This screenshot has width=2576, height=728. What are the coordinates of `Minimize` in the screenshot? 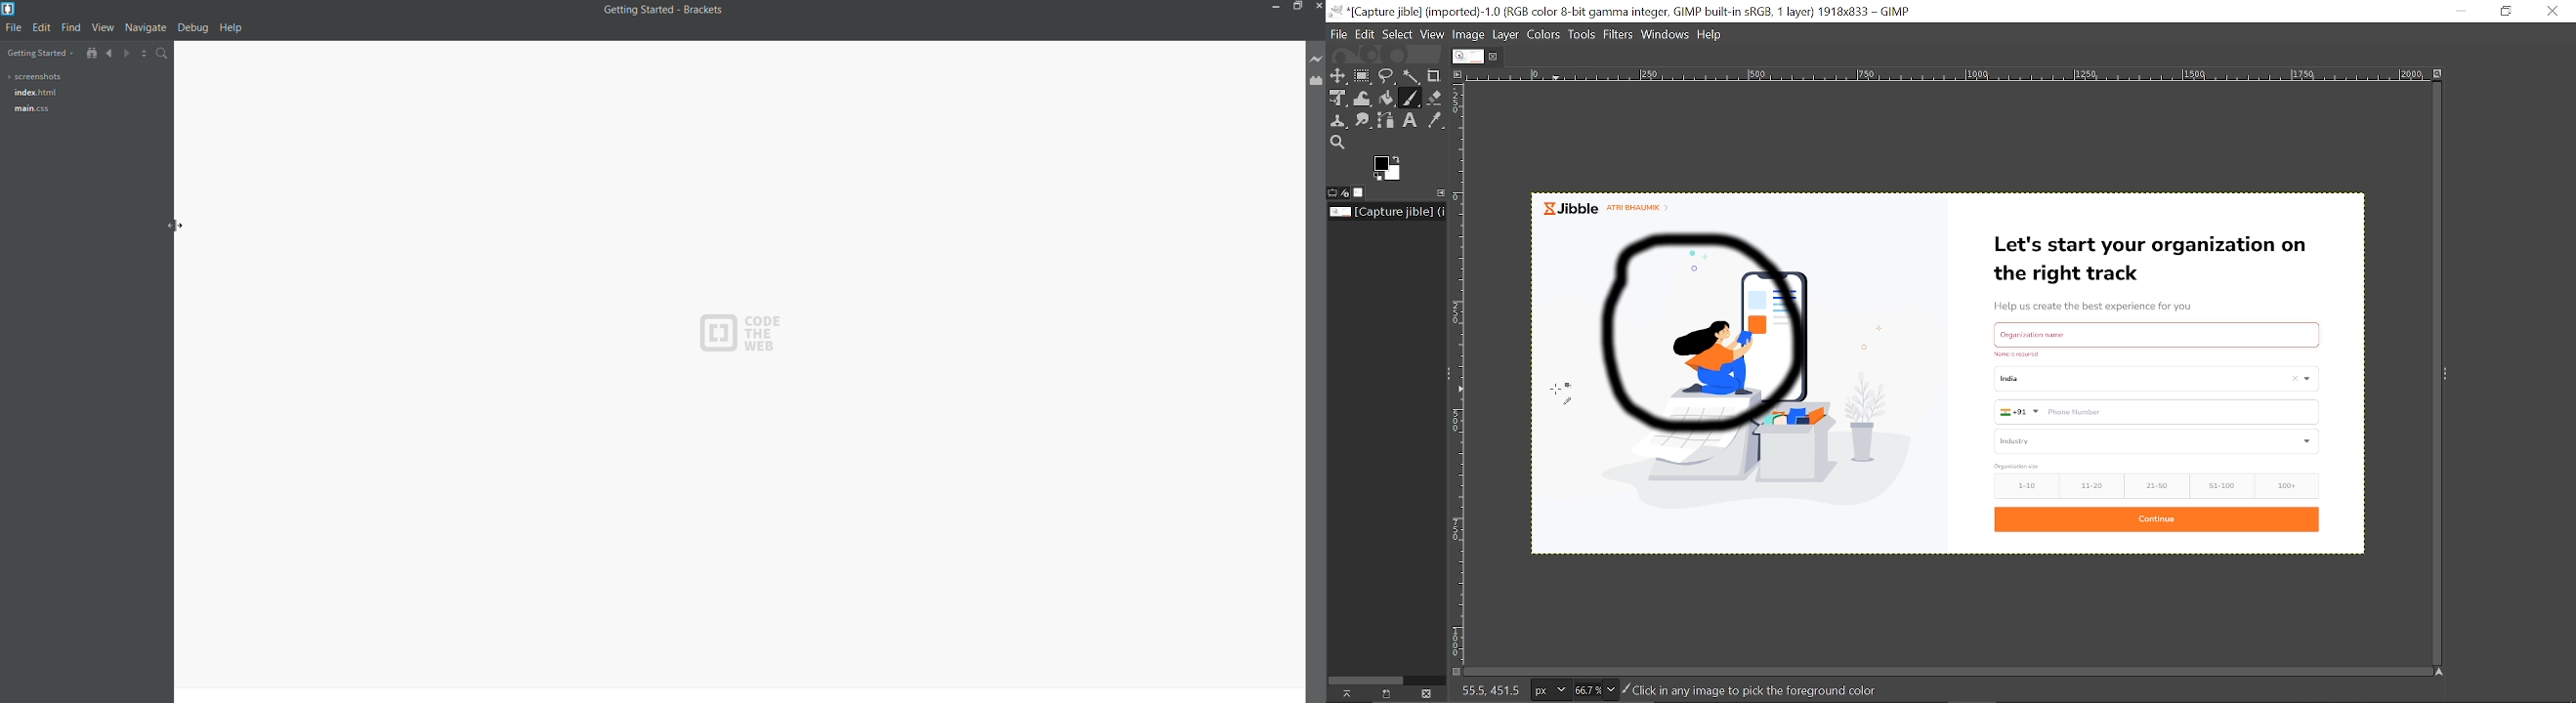 It's located at (2461, 10).